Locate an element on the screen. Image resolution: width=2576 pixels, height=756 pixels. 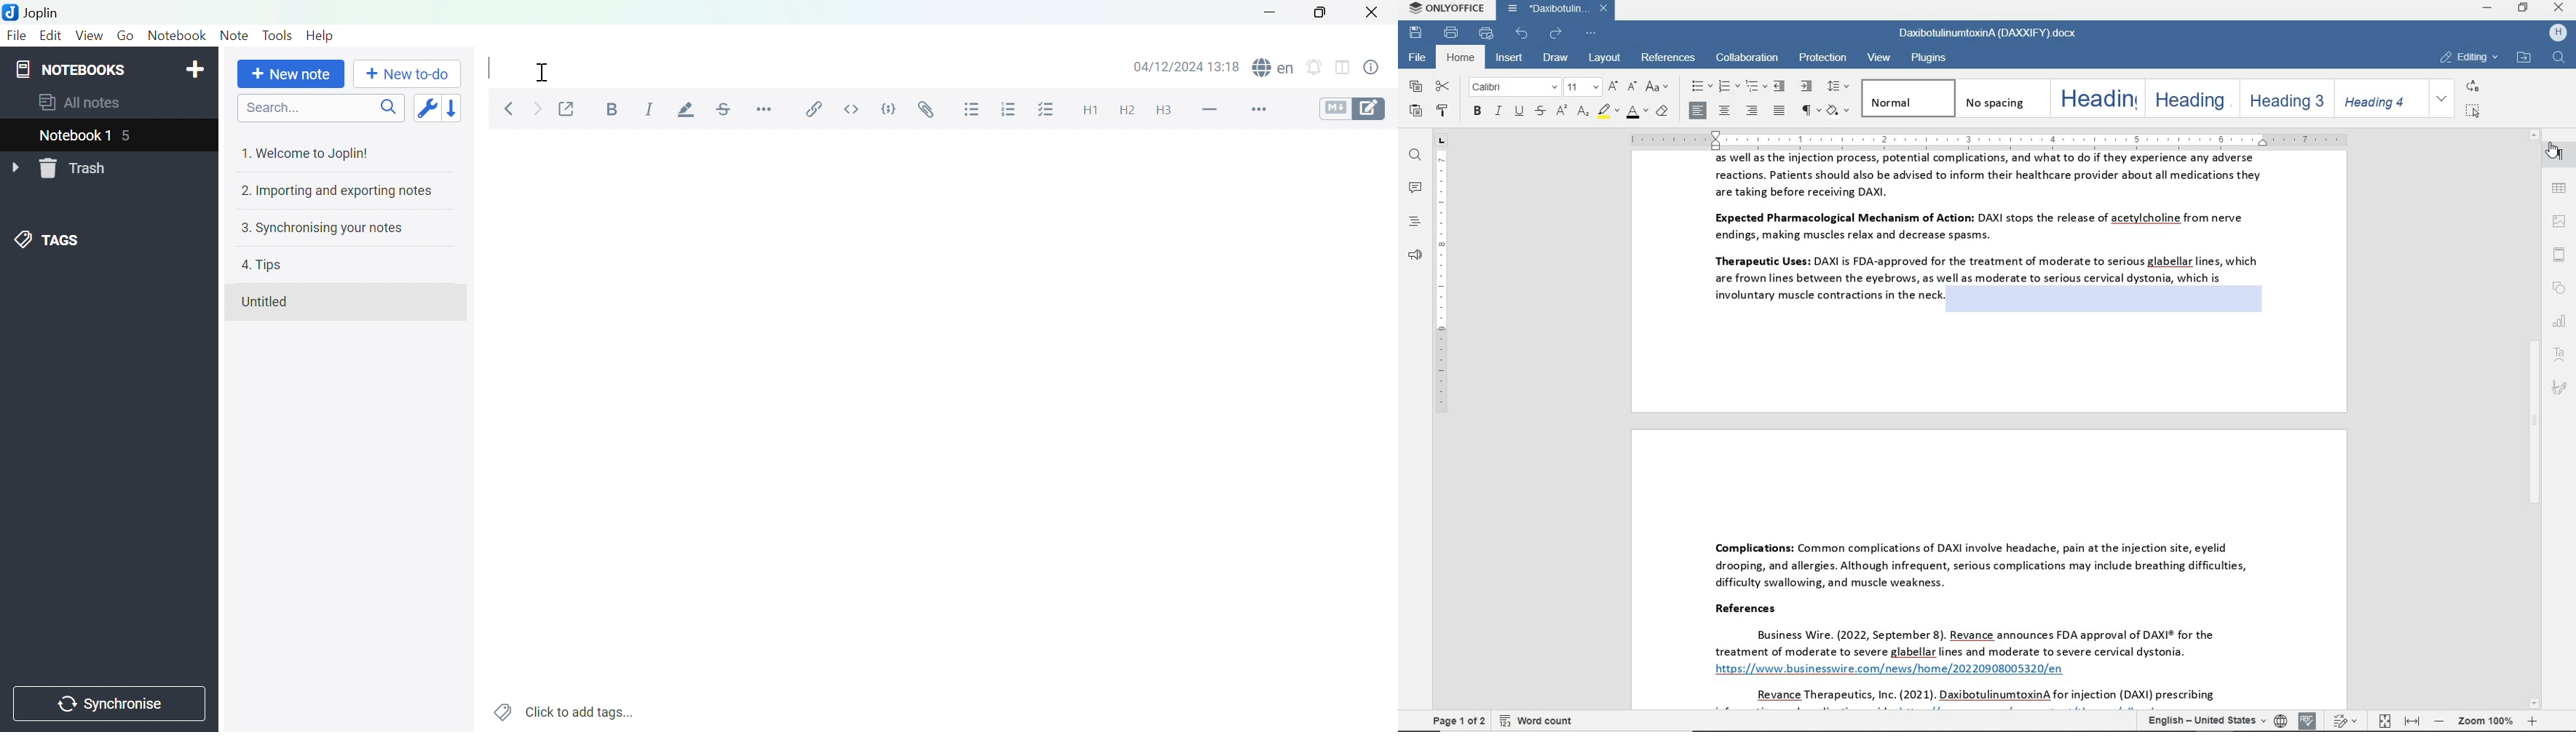
Search is located at coordinates (320, 107).